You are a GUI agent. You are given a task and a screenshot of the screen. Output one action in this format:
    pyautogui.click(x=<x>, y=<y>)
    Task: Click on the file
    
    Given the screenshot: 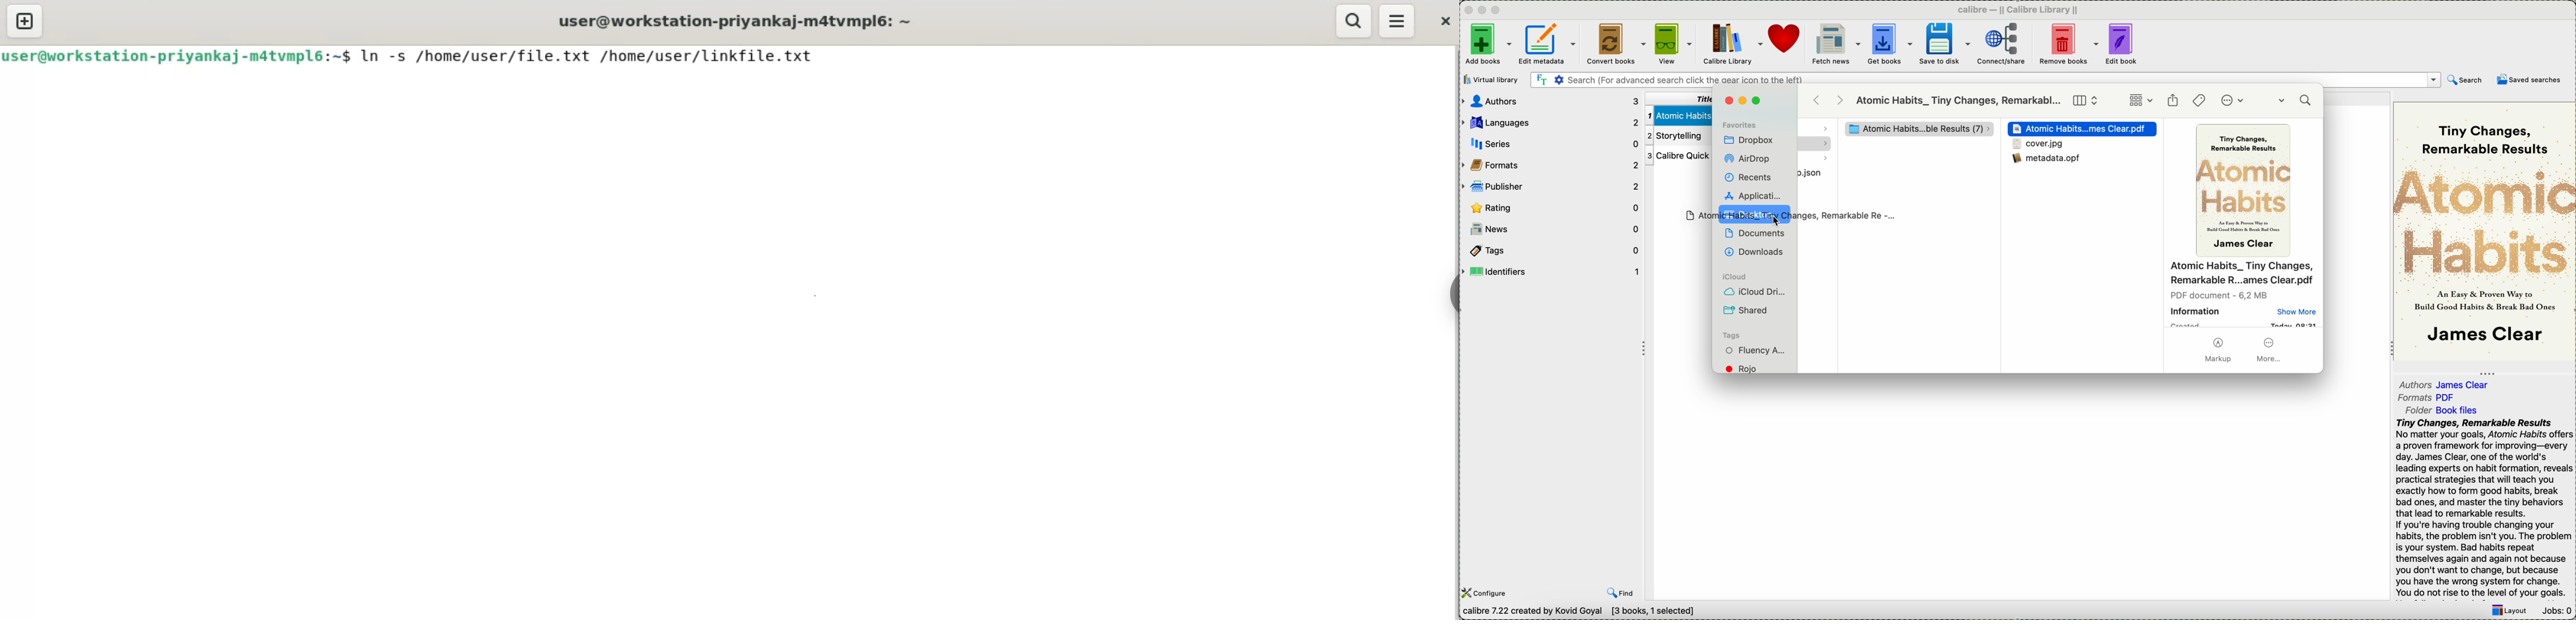 What is the action you would take?
    pyautogui.click(x=2038, y=144)
    